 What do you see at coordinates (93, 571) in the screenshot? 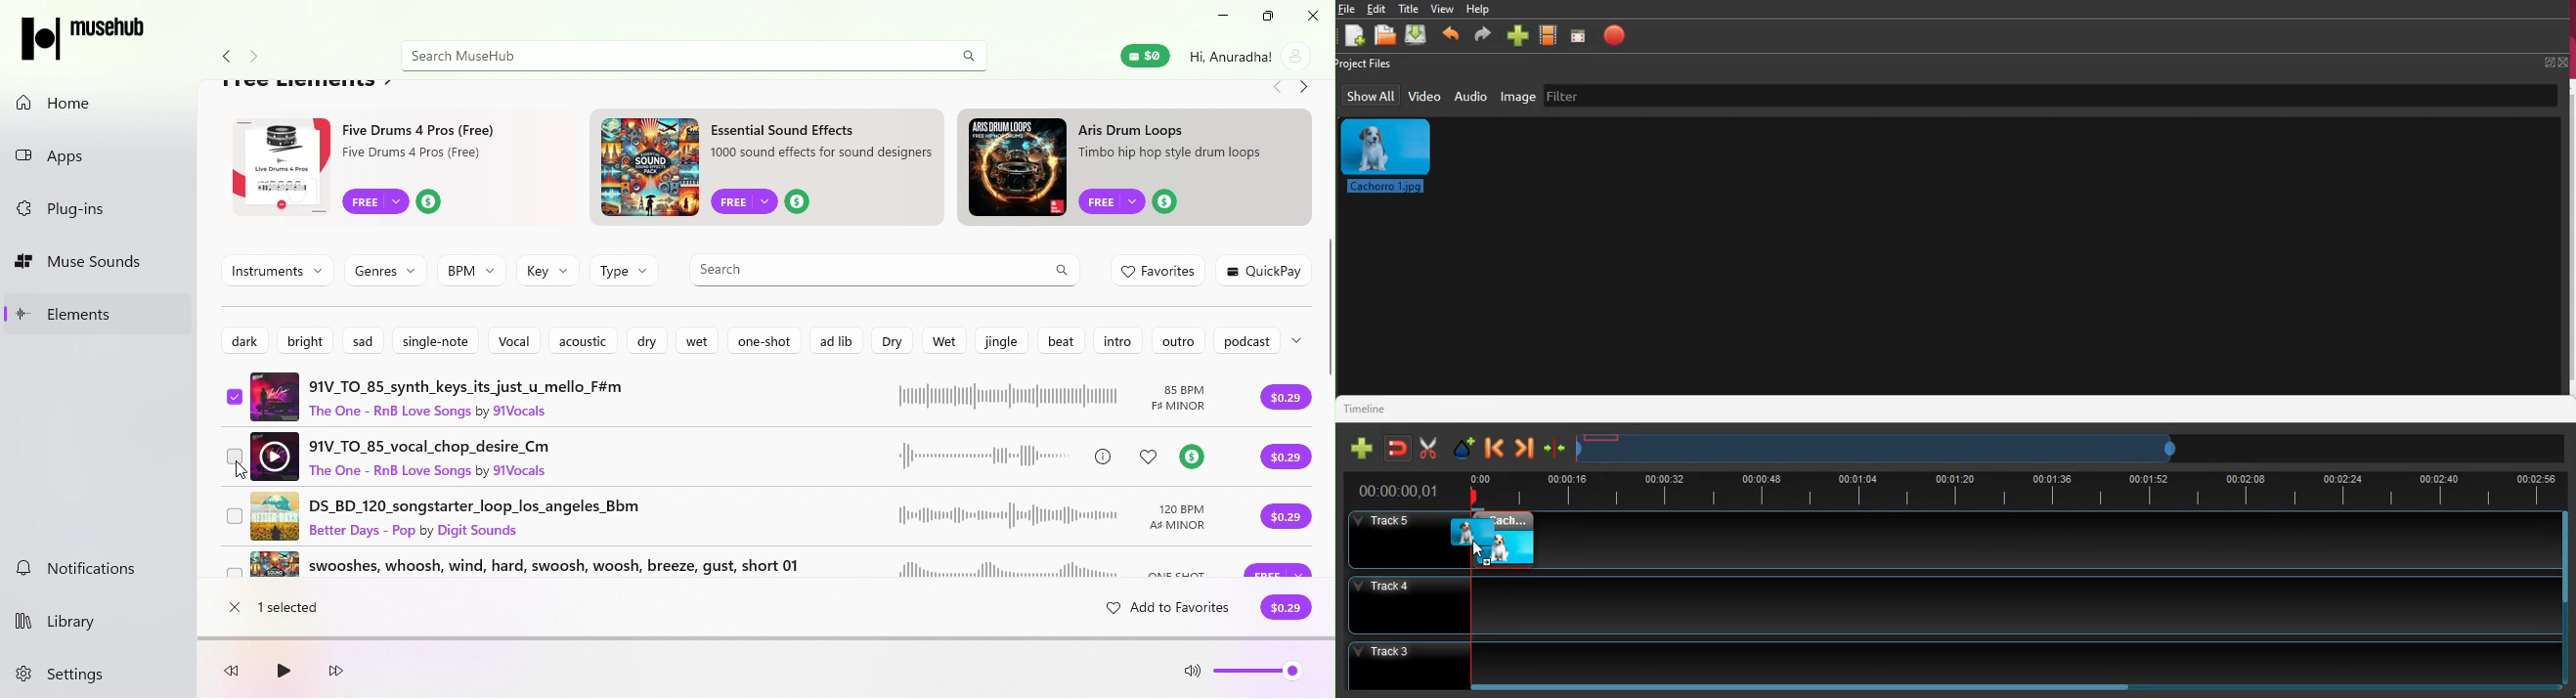
I see `Notifications` at bounding box center [93, 571].